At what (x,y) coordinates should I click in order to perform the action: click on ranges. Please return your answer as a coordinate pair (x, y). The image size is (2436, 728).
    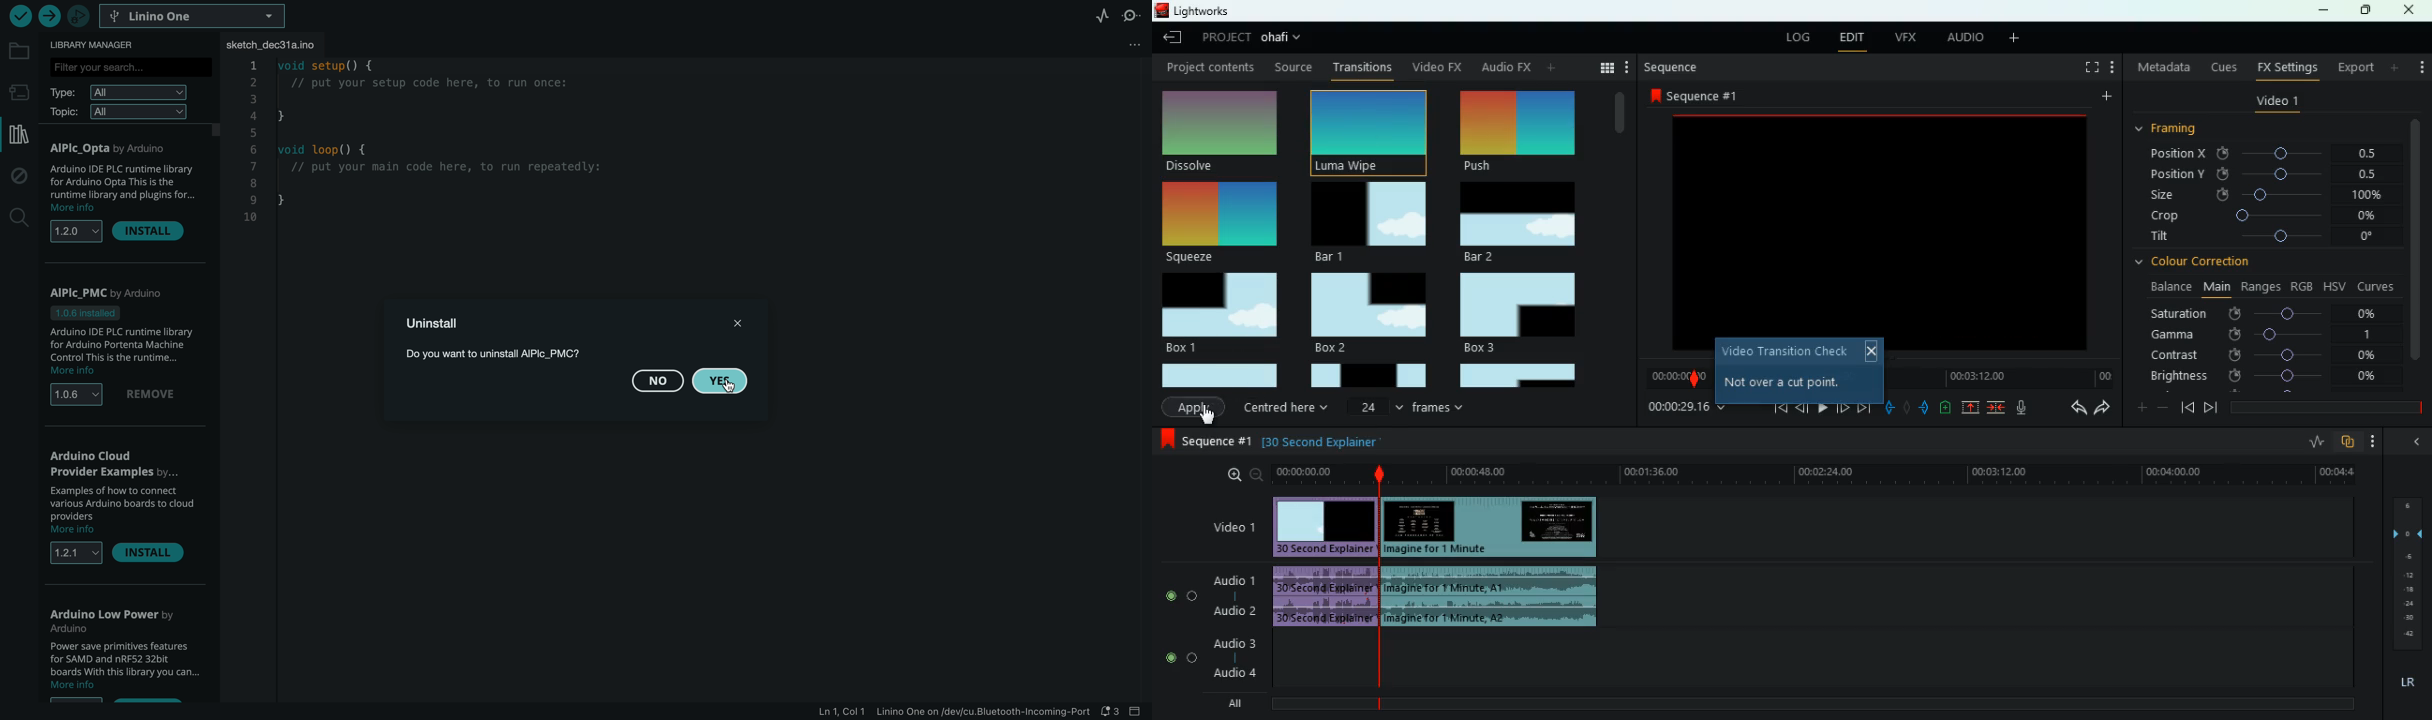
    Looking at the image, I should click on (2260, 286).